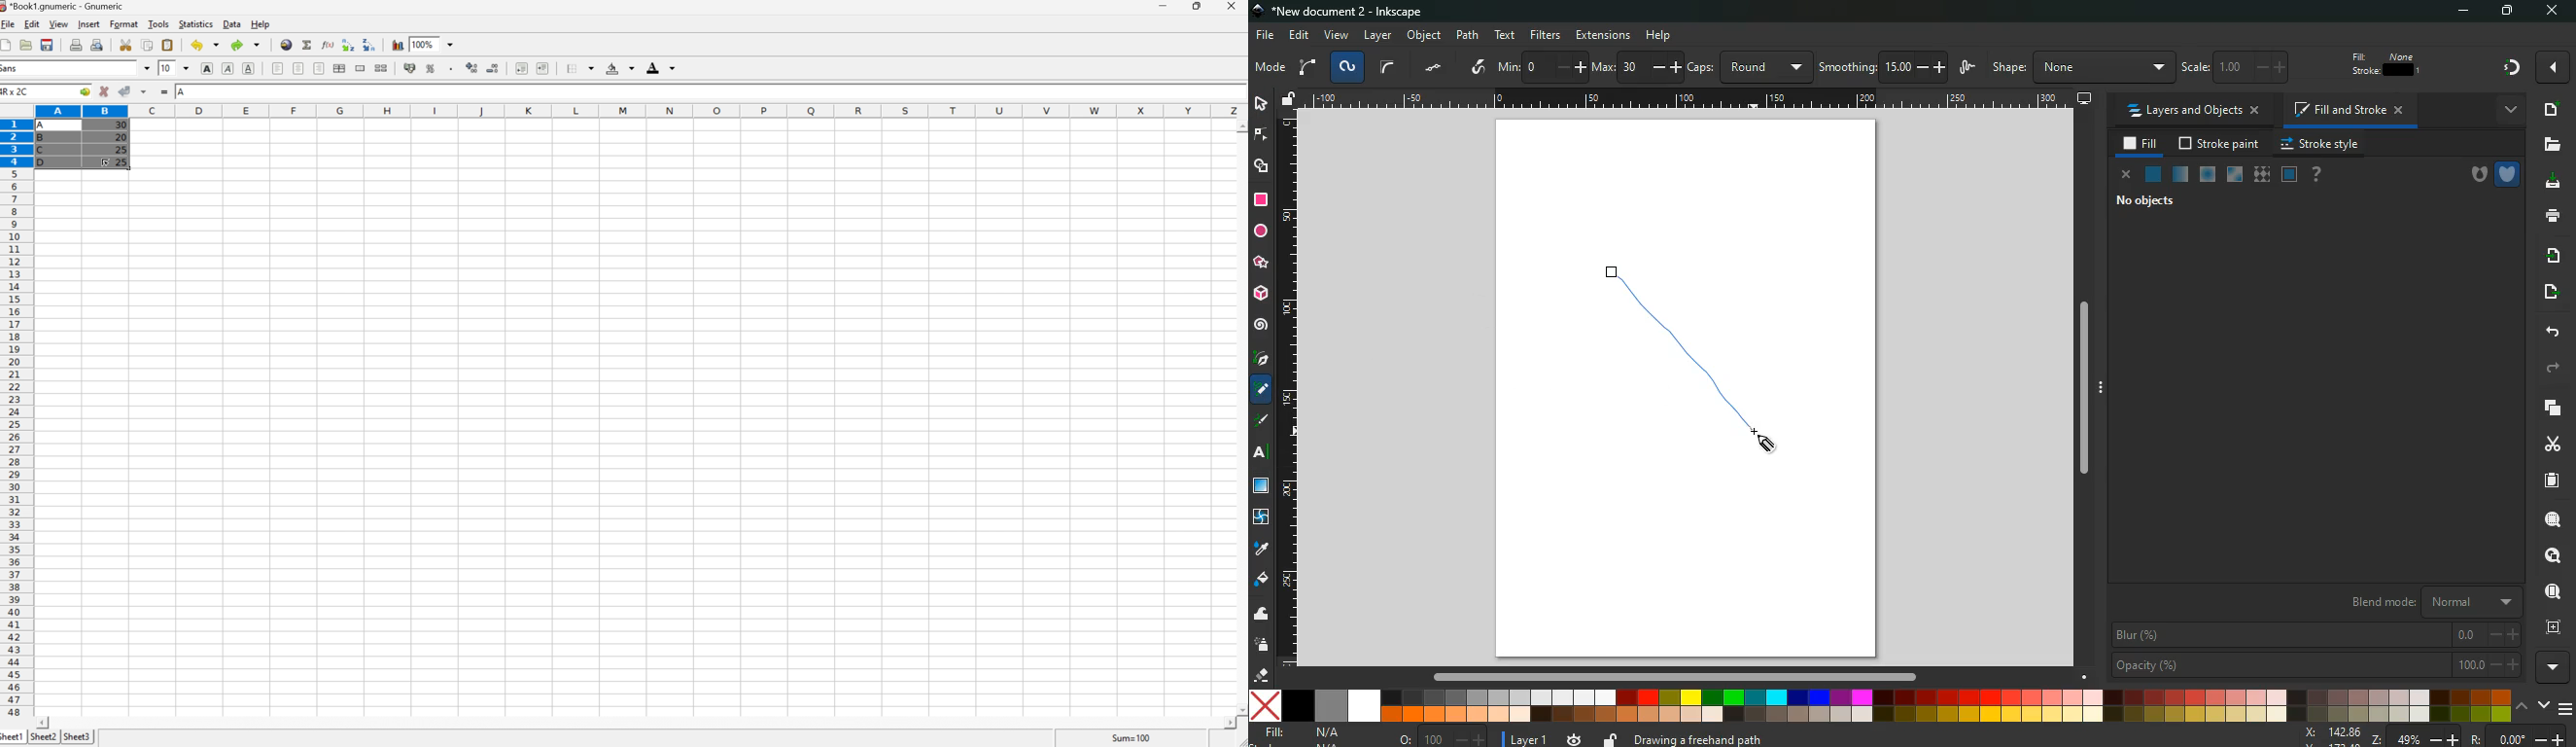 The width and height of the screenshot is (2576, 756). Describe the element at coordinates (2552, 109) in the screenshot. I see `new` at that location.